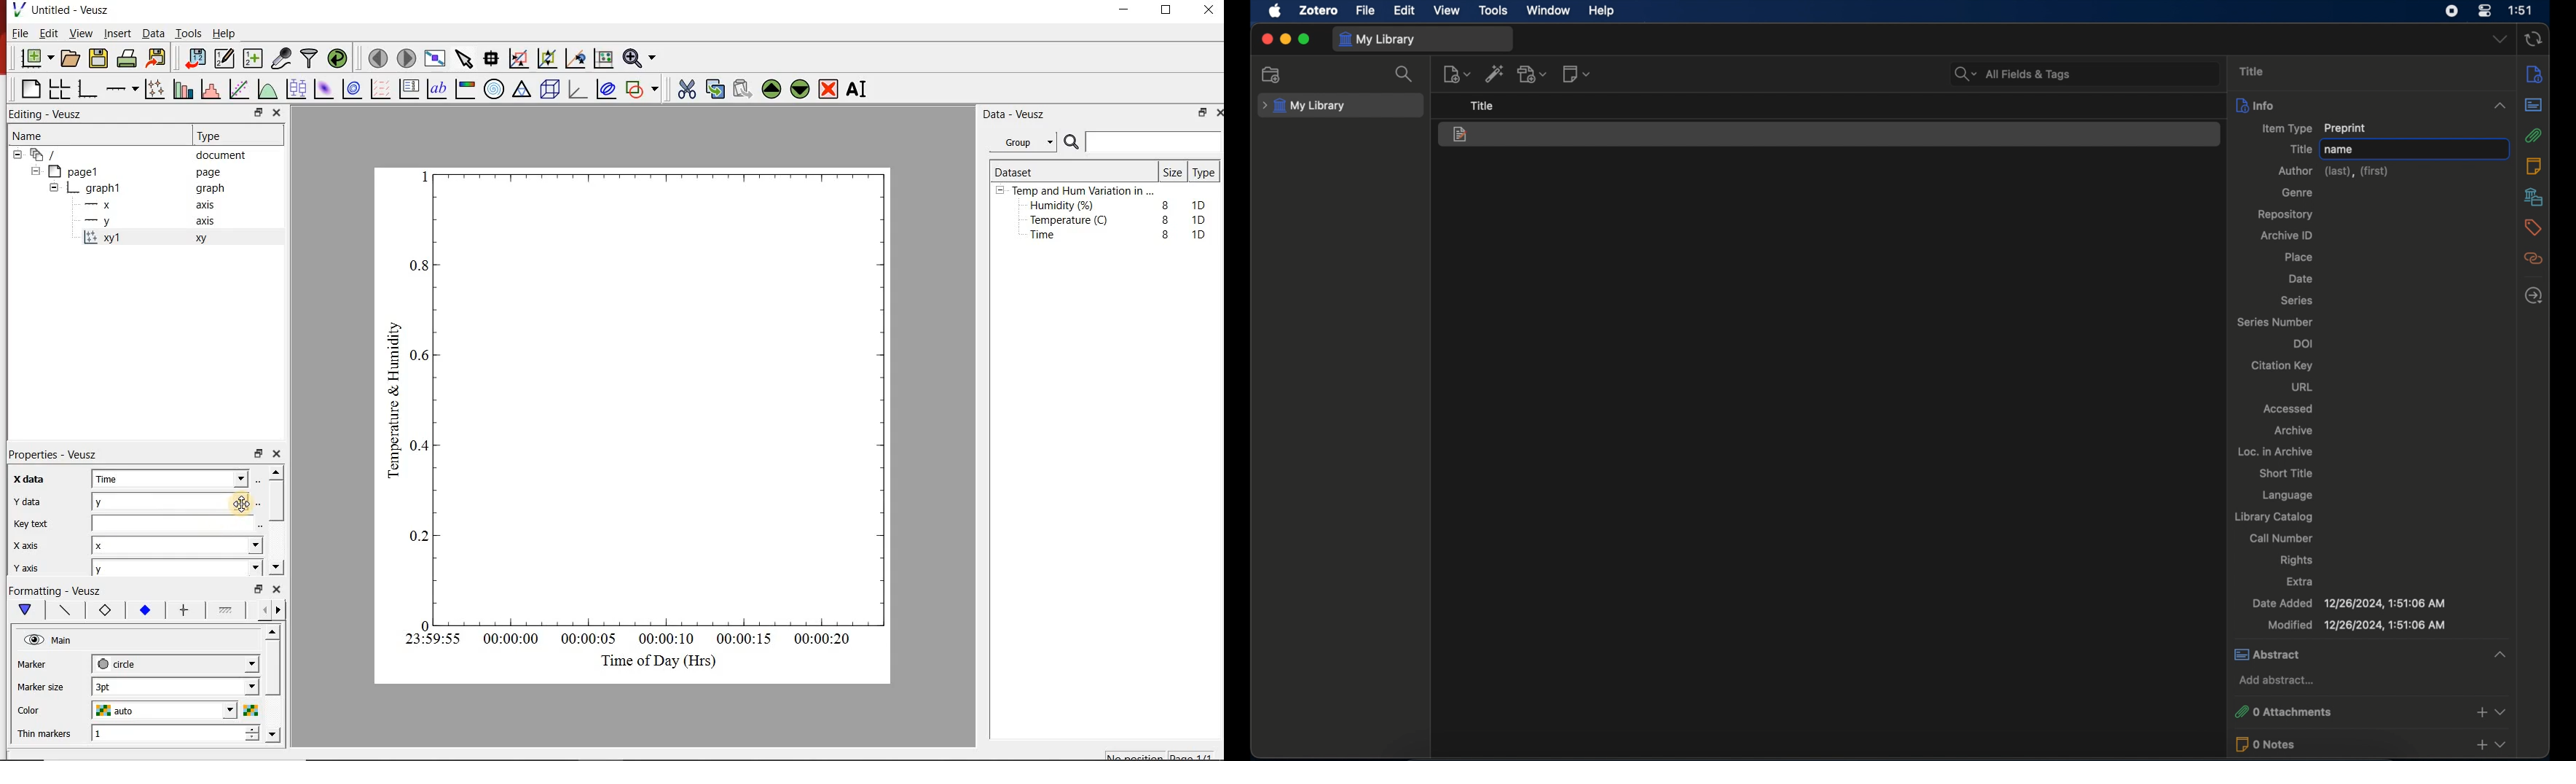 This screenshot has height=784, width=2576. Describe the element at coordinates (2285, 235) in the screenshot. I see `archive id` at that location.